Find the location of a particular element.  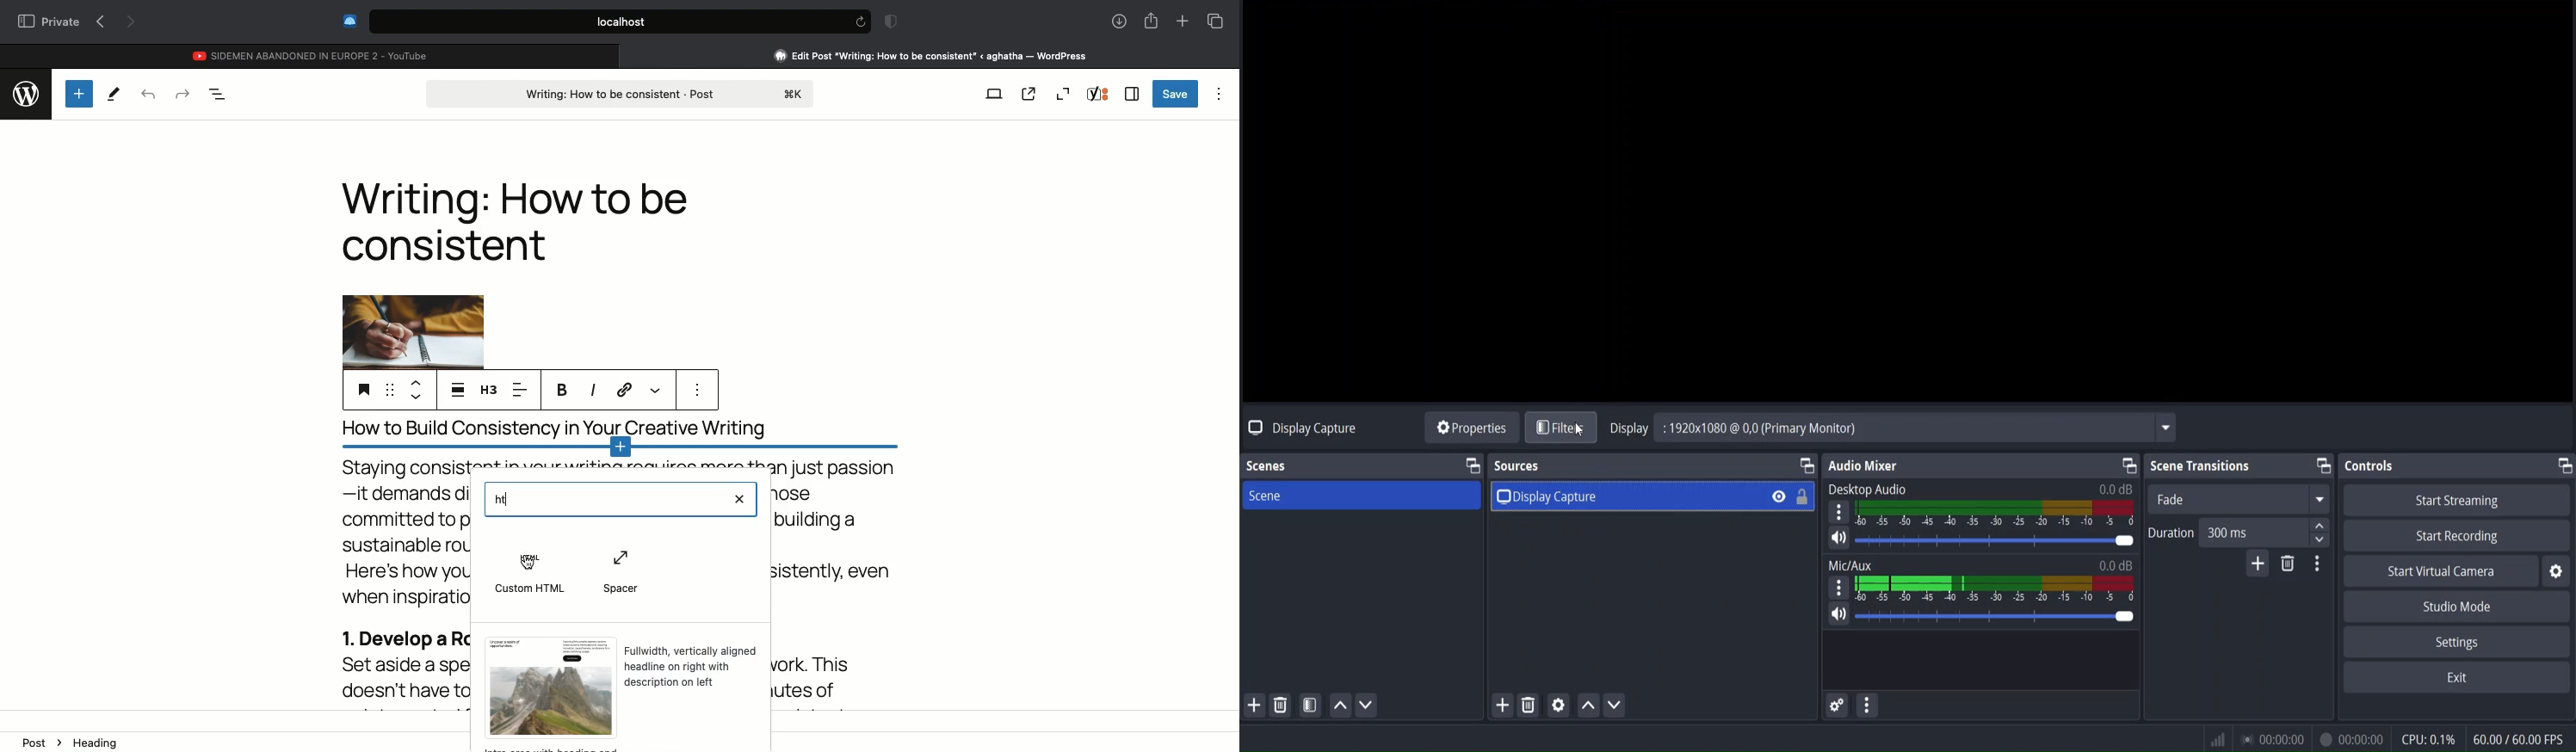

filters is located at coordinates (1562, 429).